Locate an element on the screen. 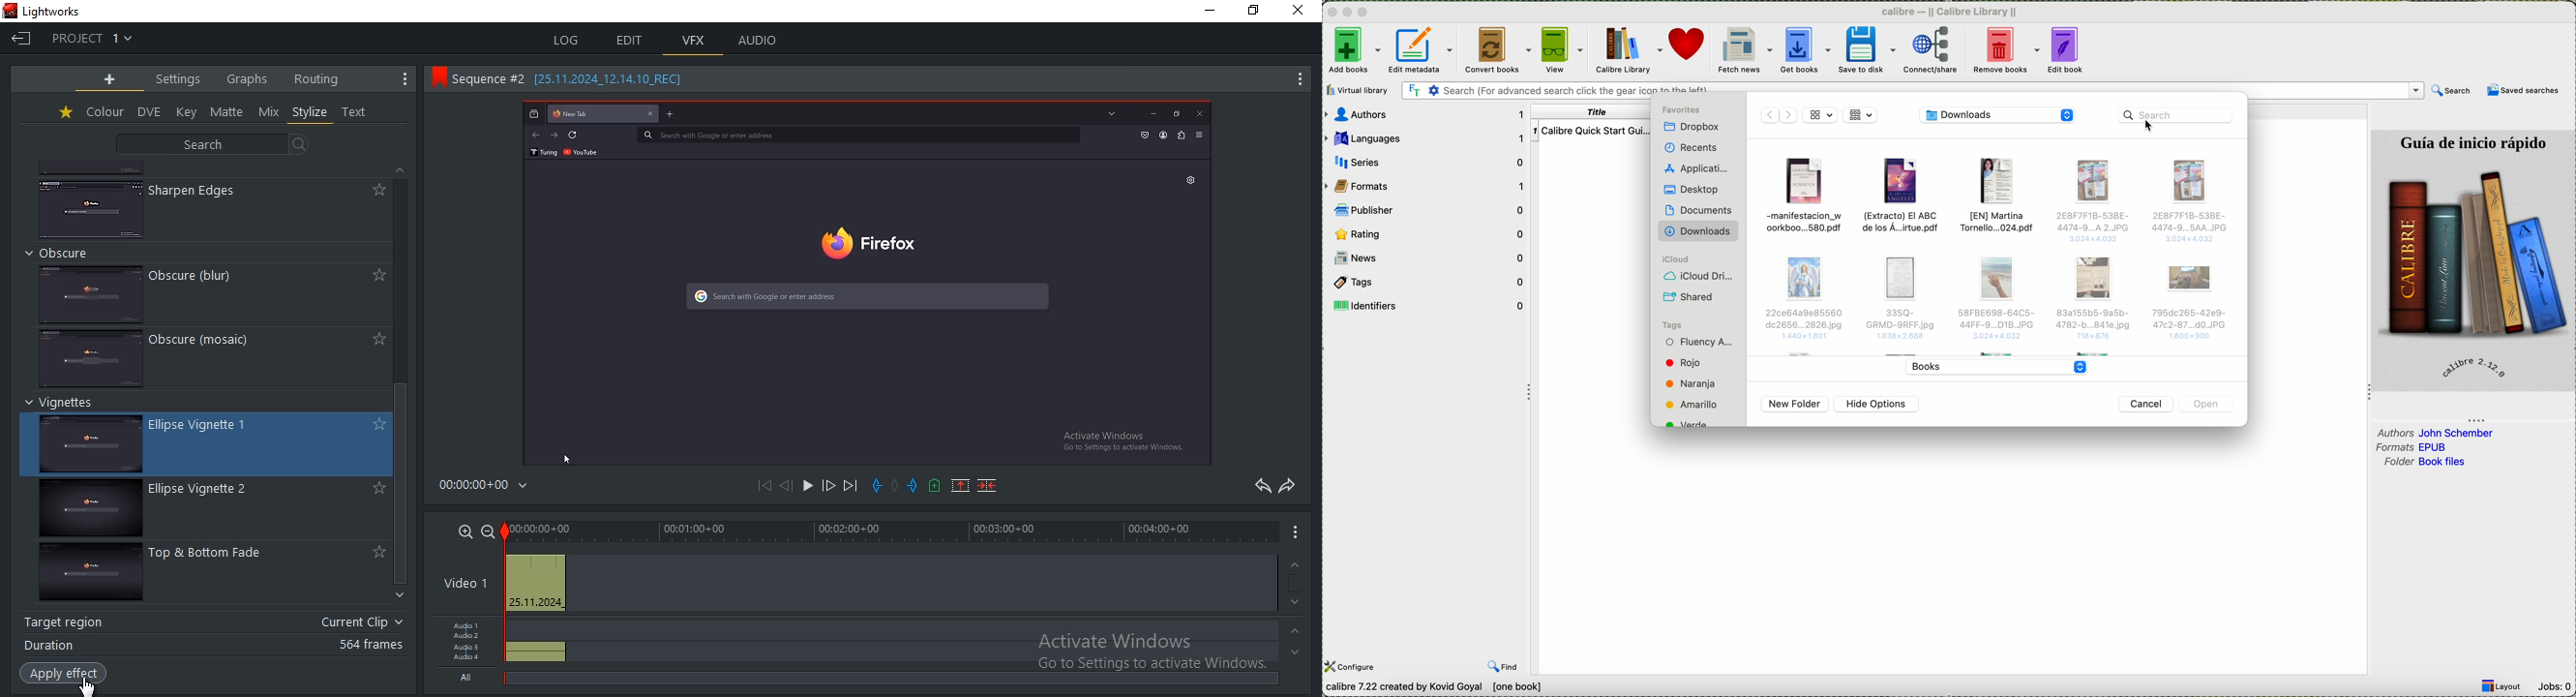 This screenshot has width=2576, height=700. obsure is located at coordinates (92, 357).